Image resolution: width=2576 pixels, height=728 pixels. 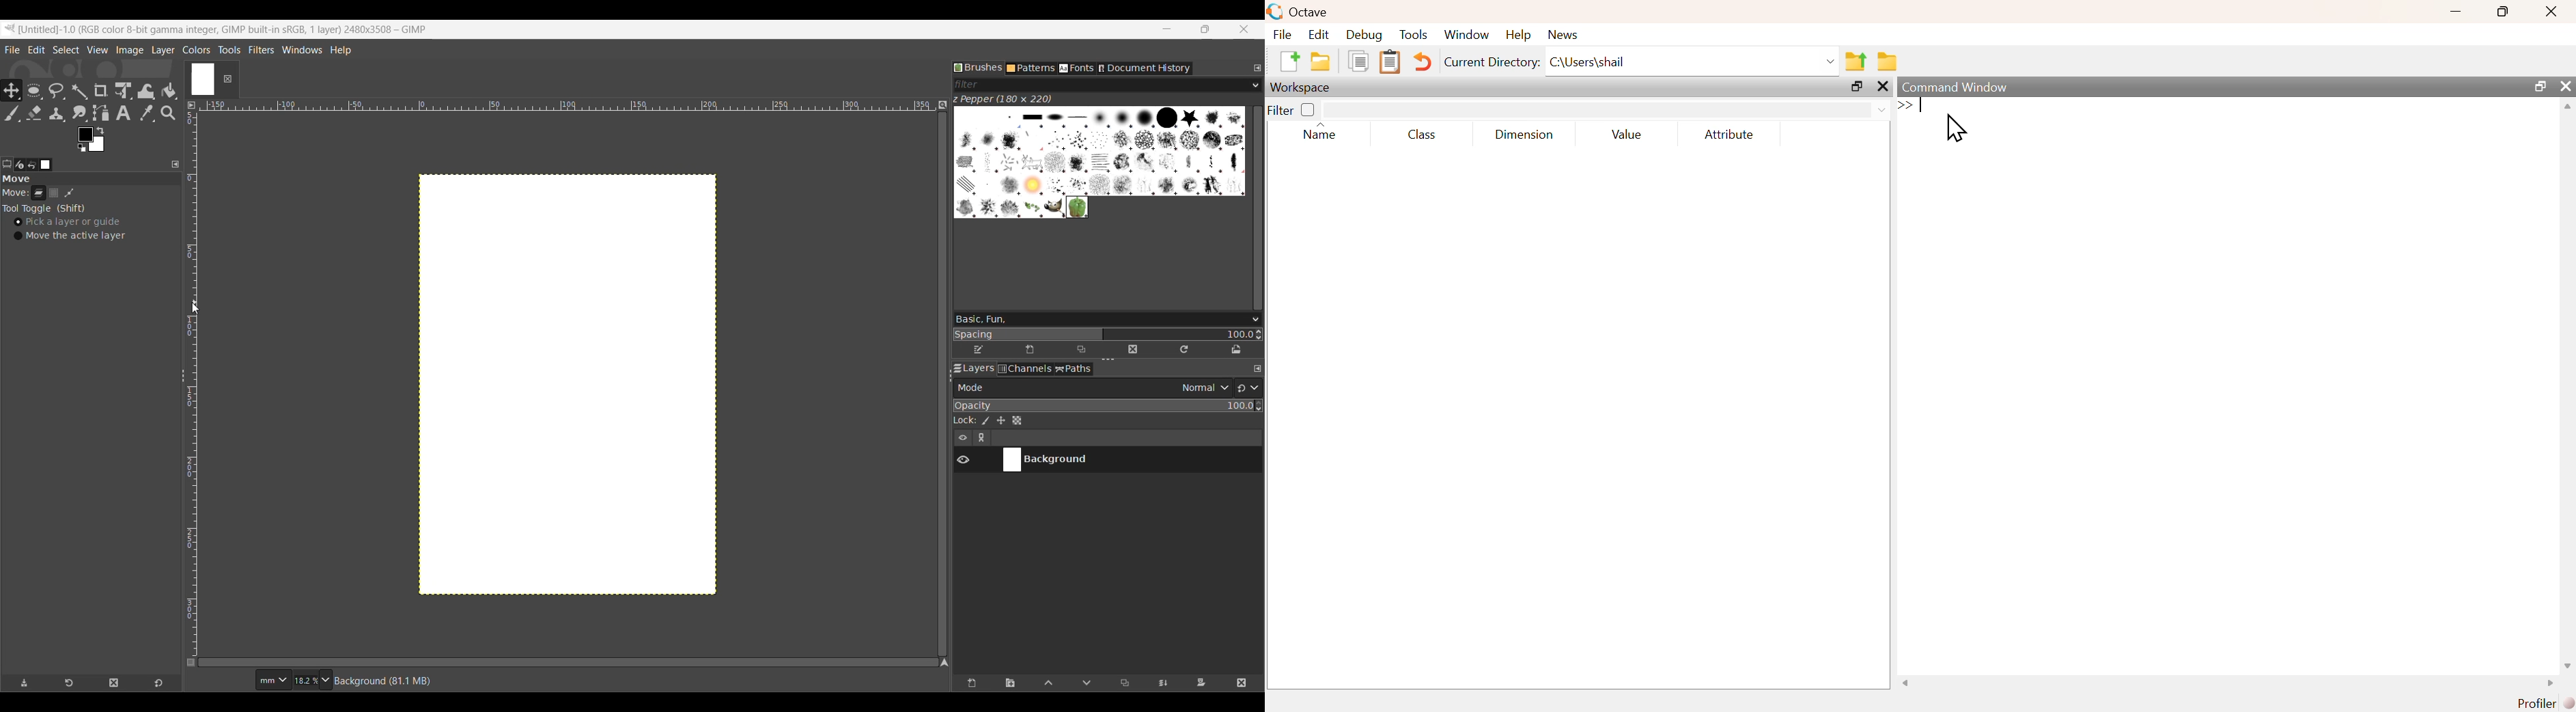 I want to click on Toggle quick mask on/off, so click(x=192, y=663).